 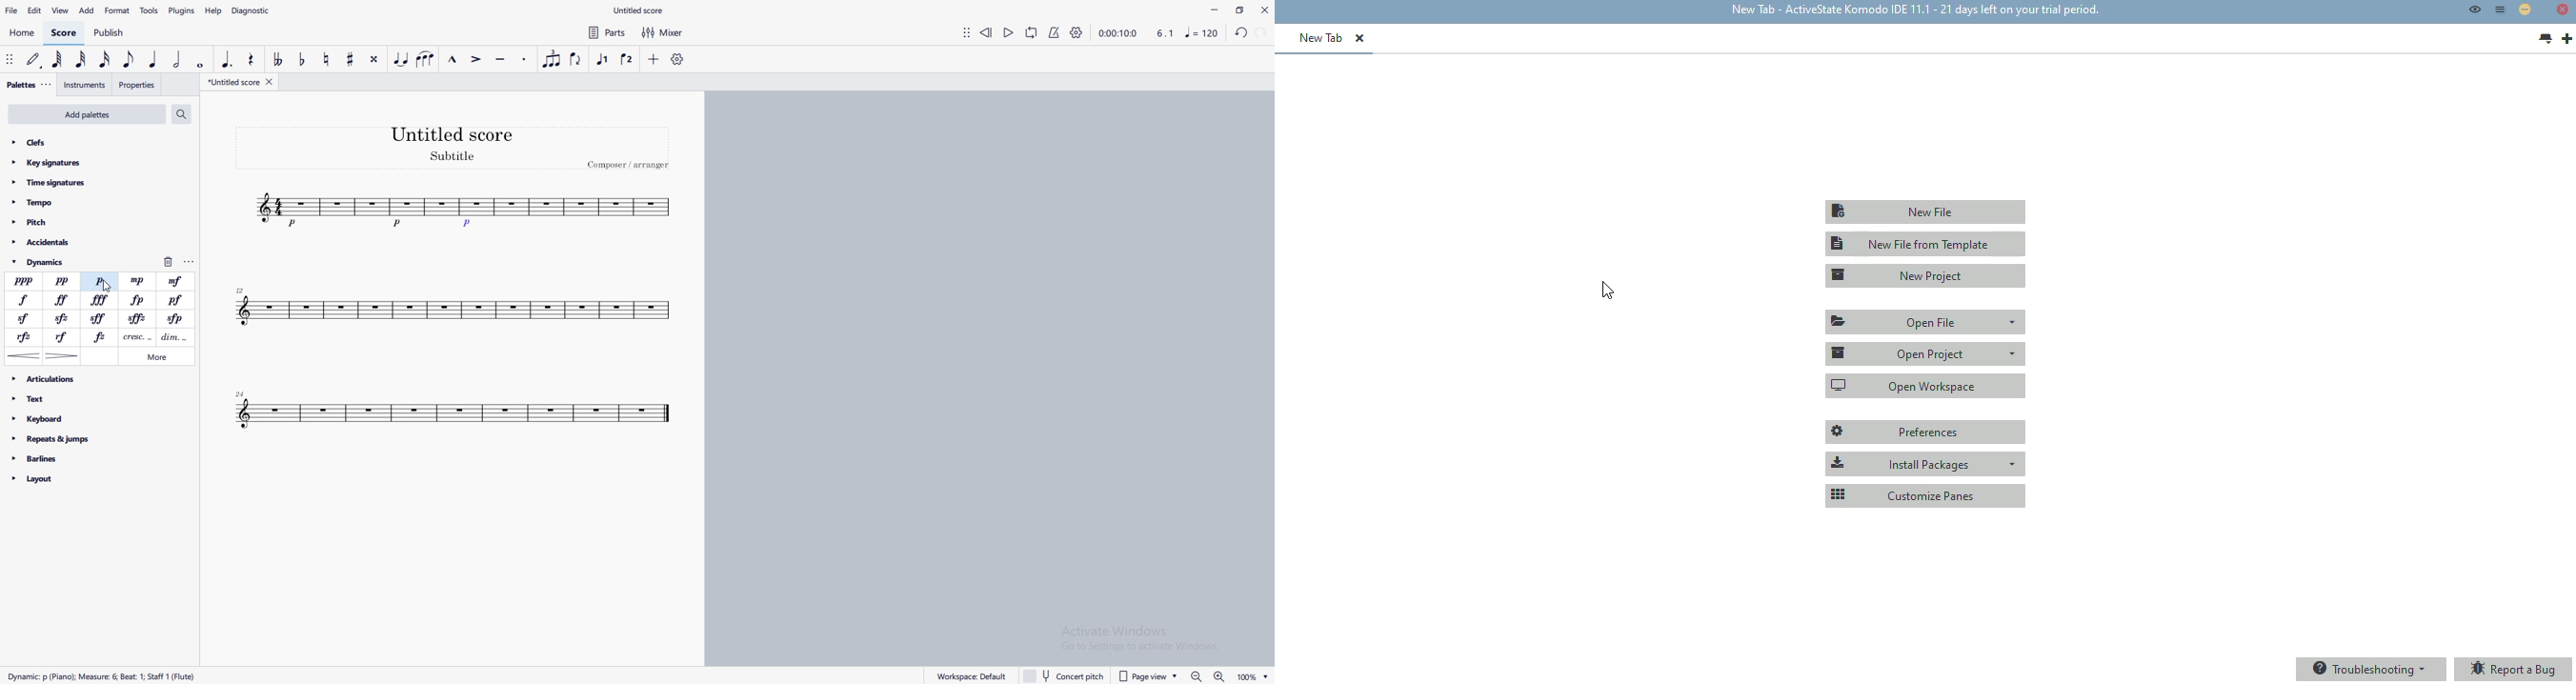 What do you see at coordinates (1924, 354) in the screenshot?
I see `open project` at bounding box center [1924, 354].